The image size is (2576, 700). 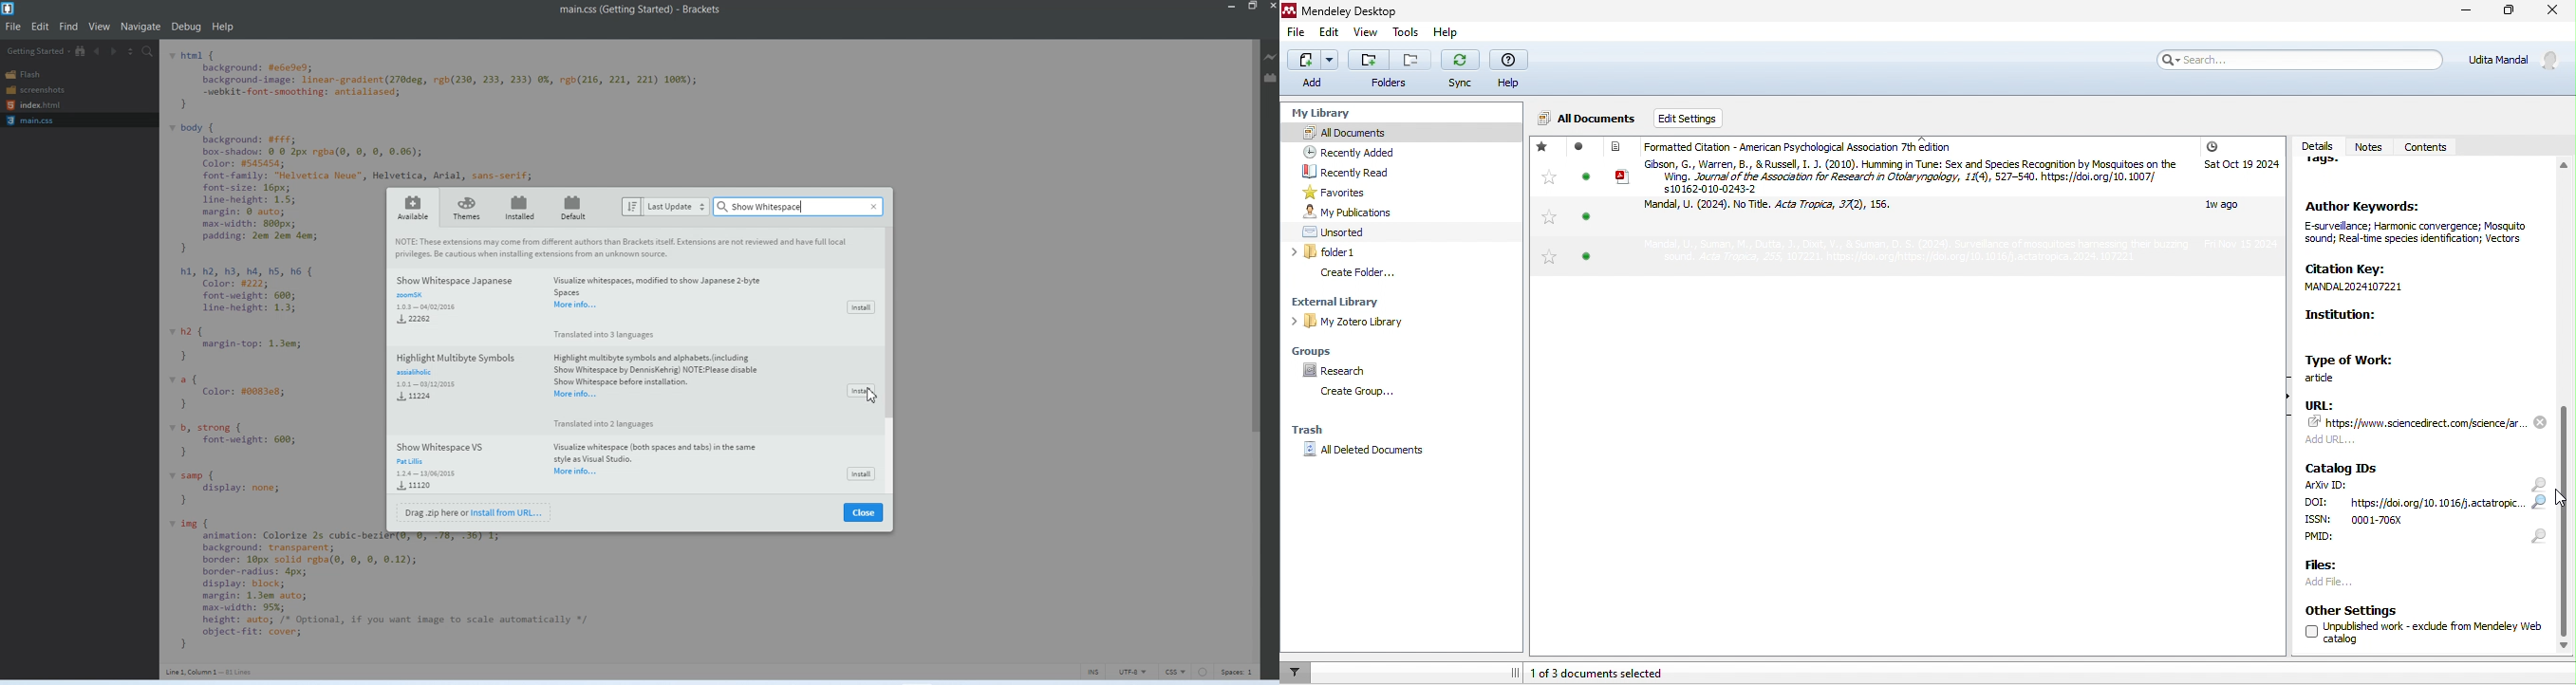 I want to click on Maximize, so click(x=1253, y=7).